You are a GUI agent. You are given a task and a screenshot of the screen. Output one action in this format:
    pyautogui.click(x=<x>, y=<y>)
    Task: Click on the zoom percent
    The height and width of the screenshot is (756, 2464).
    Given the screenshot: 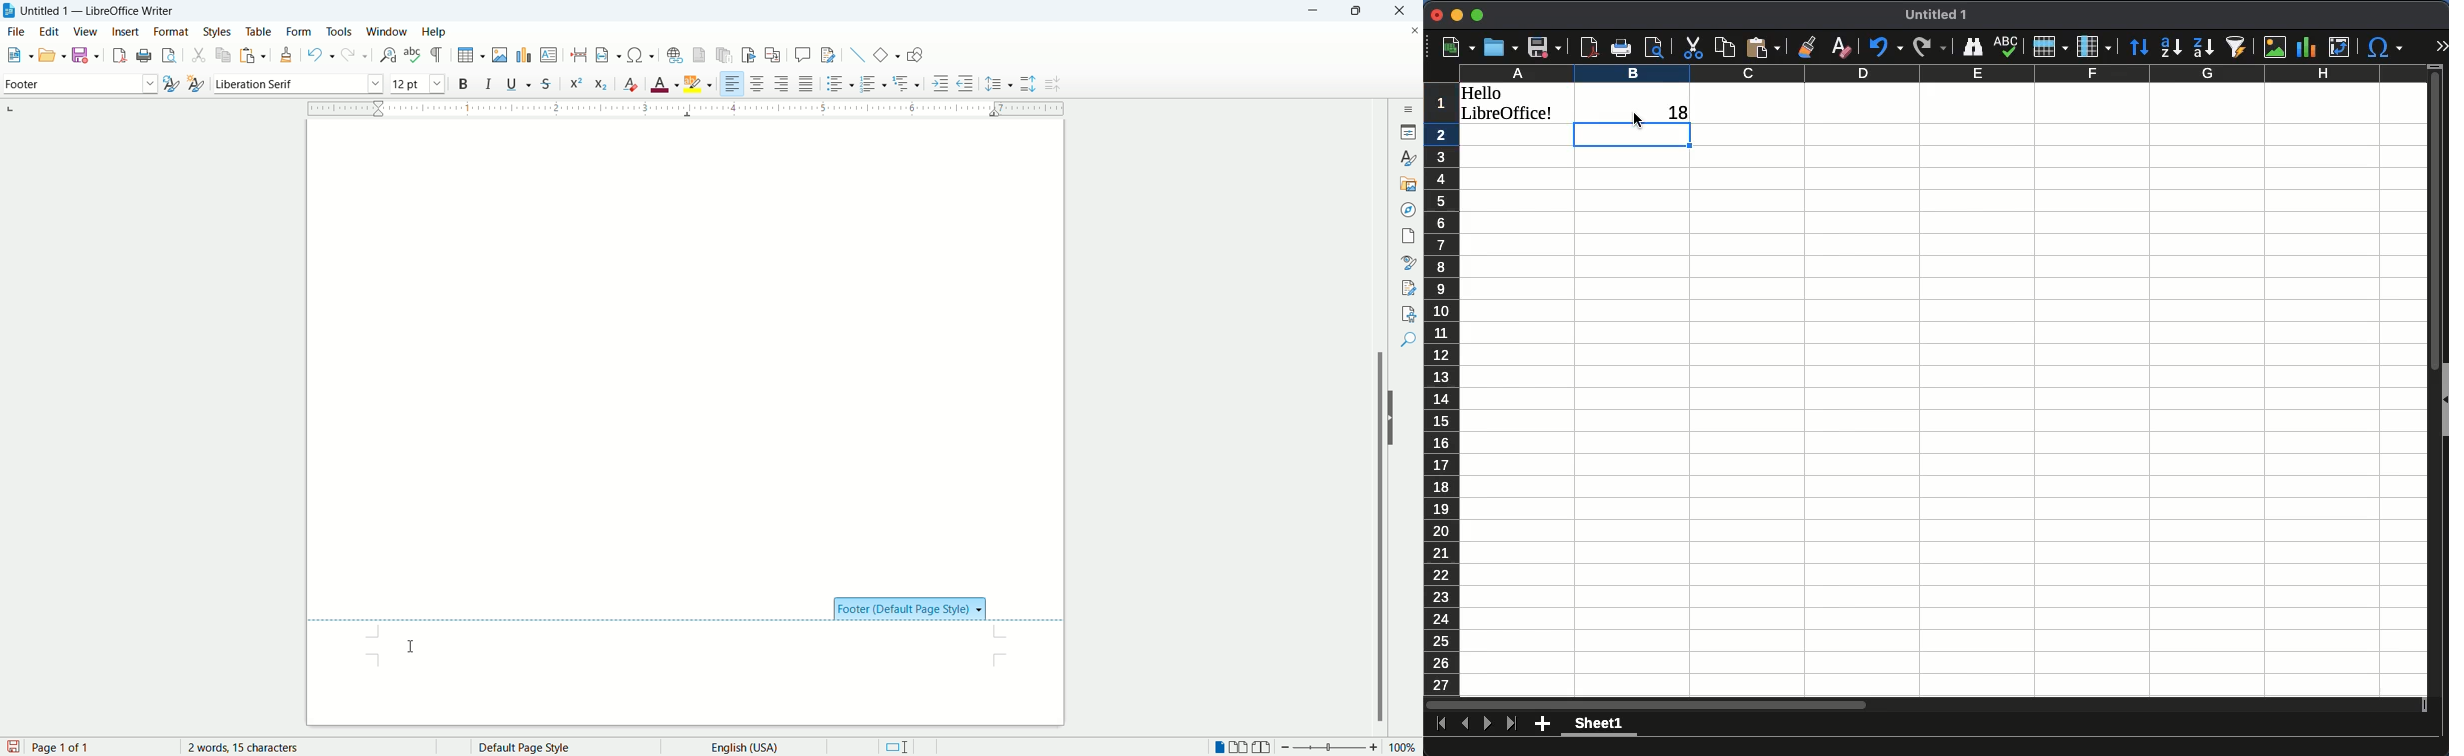 What is the action you would take?
    pyautogui.click(x=1404, y=749)
    